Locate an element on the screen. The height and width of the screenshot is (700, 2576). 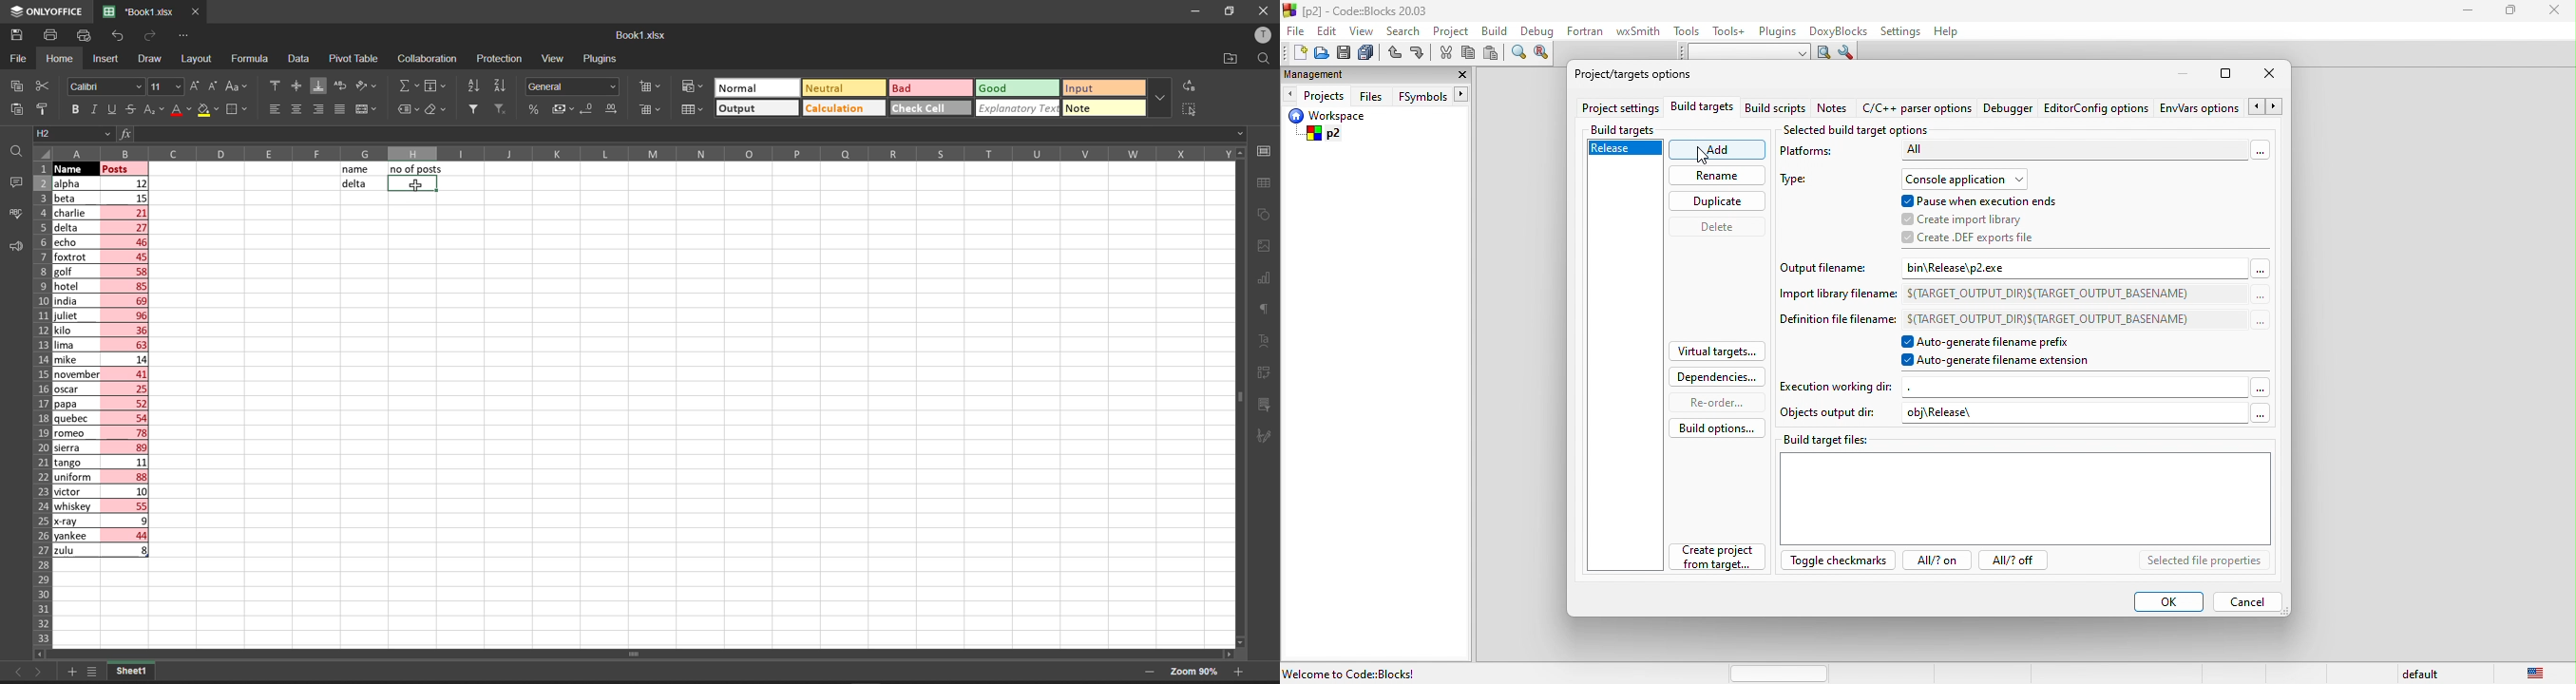
align left is located at coordinates (273, 110).